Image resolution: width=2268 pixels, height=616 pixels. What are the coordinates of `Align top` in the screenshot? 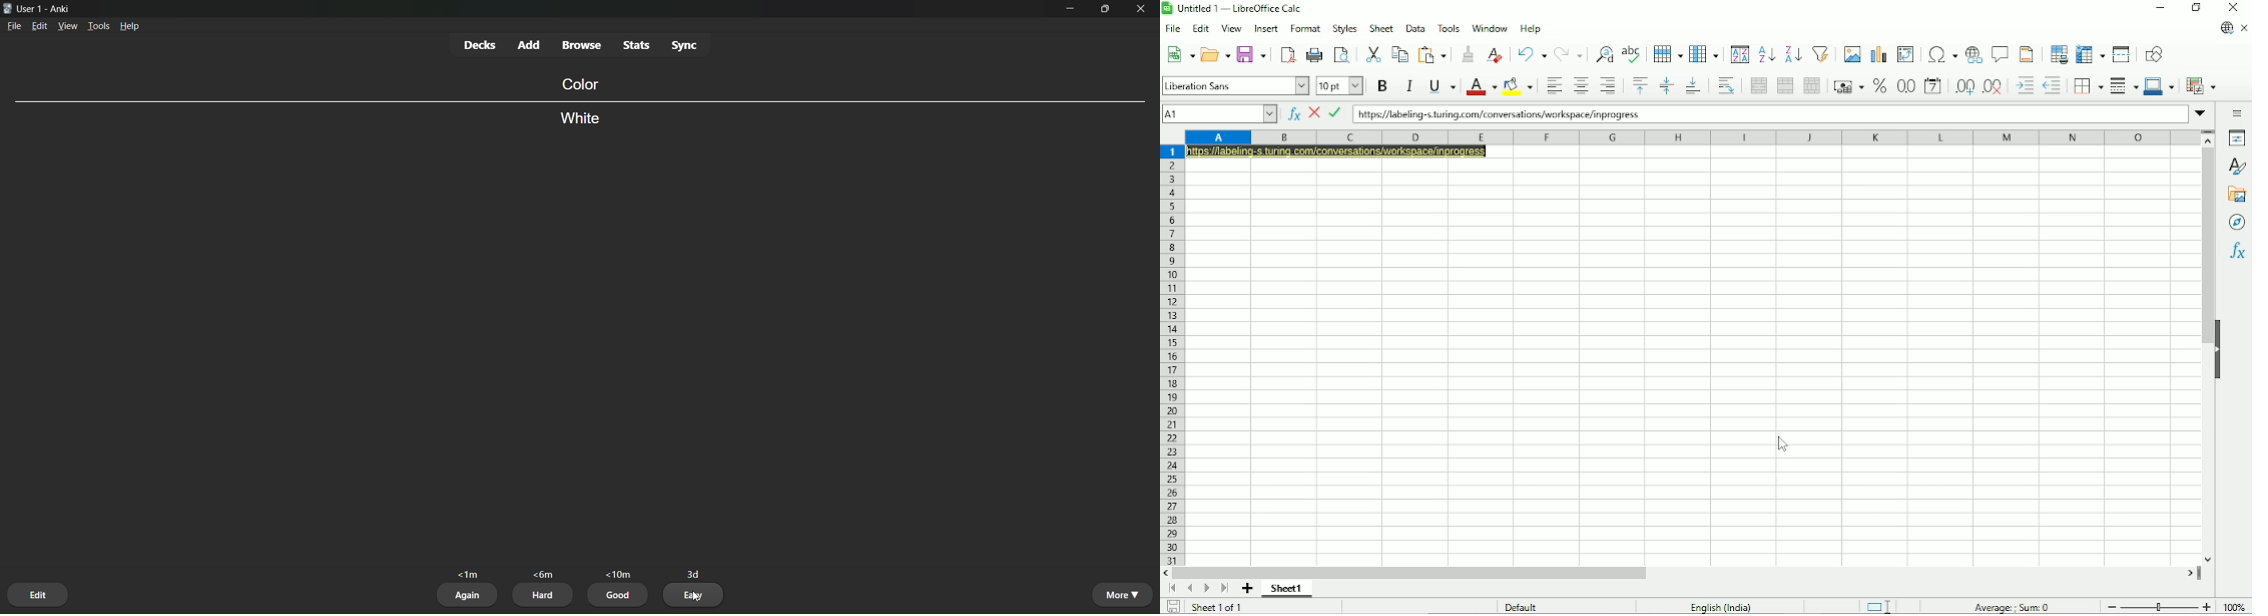 It's located at (1639, 85).